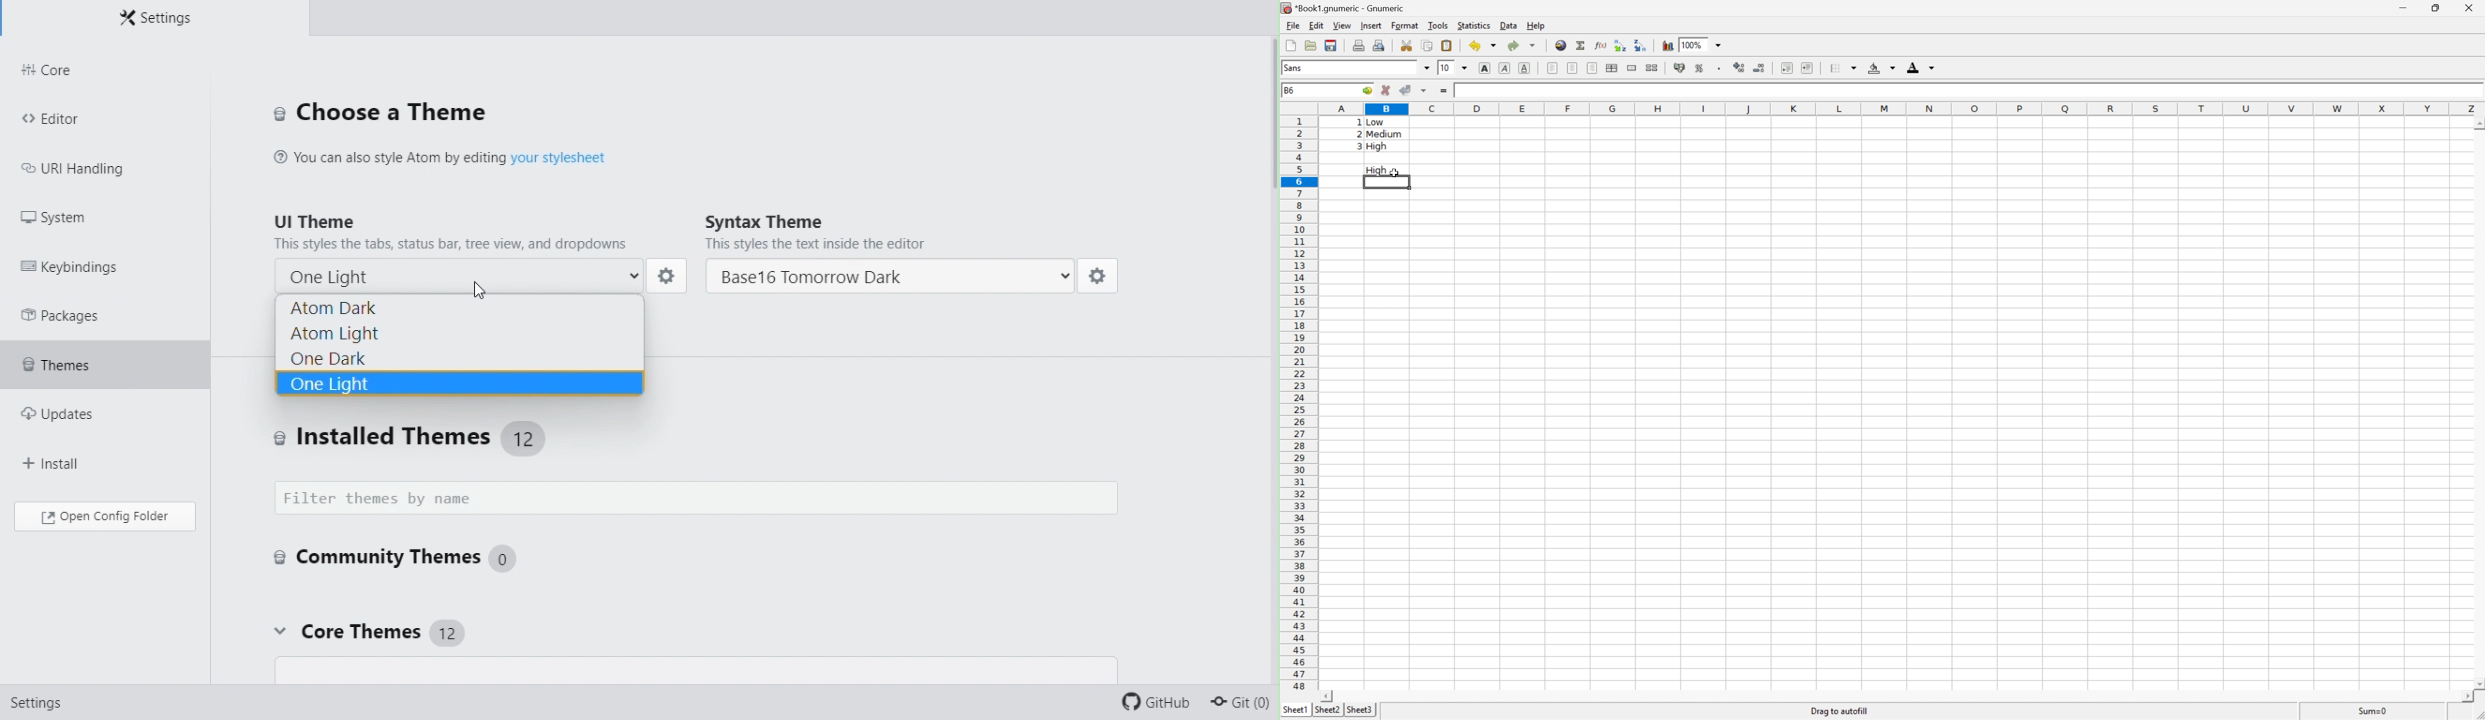 Image resolution: width=2492 pixels, height=728 pixels. I want to click on 1, so click(1458, 90).